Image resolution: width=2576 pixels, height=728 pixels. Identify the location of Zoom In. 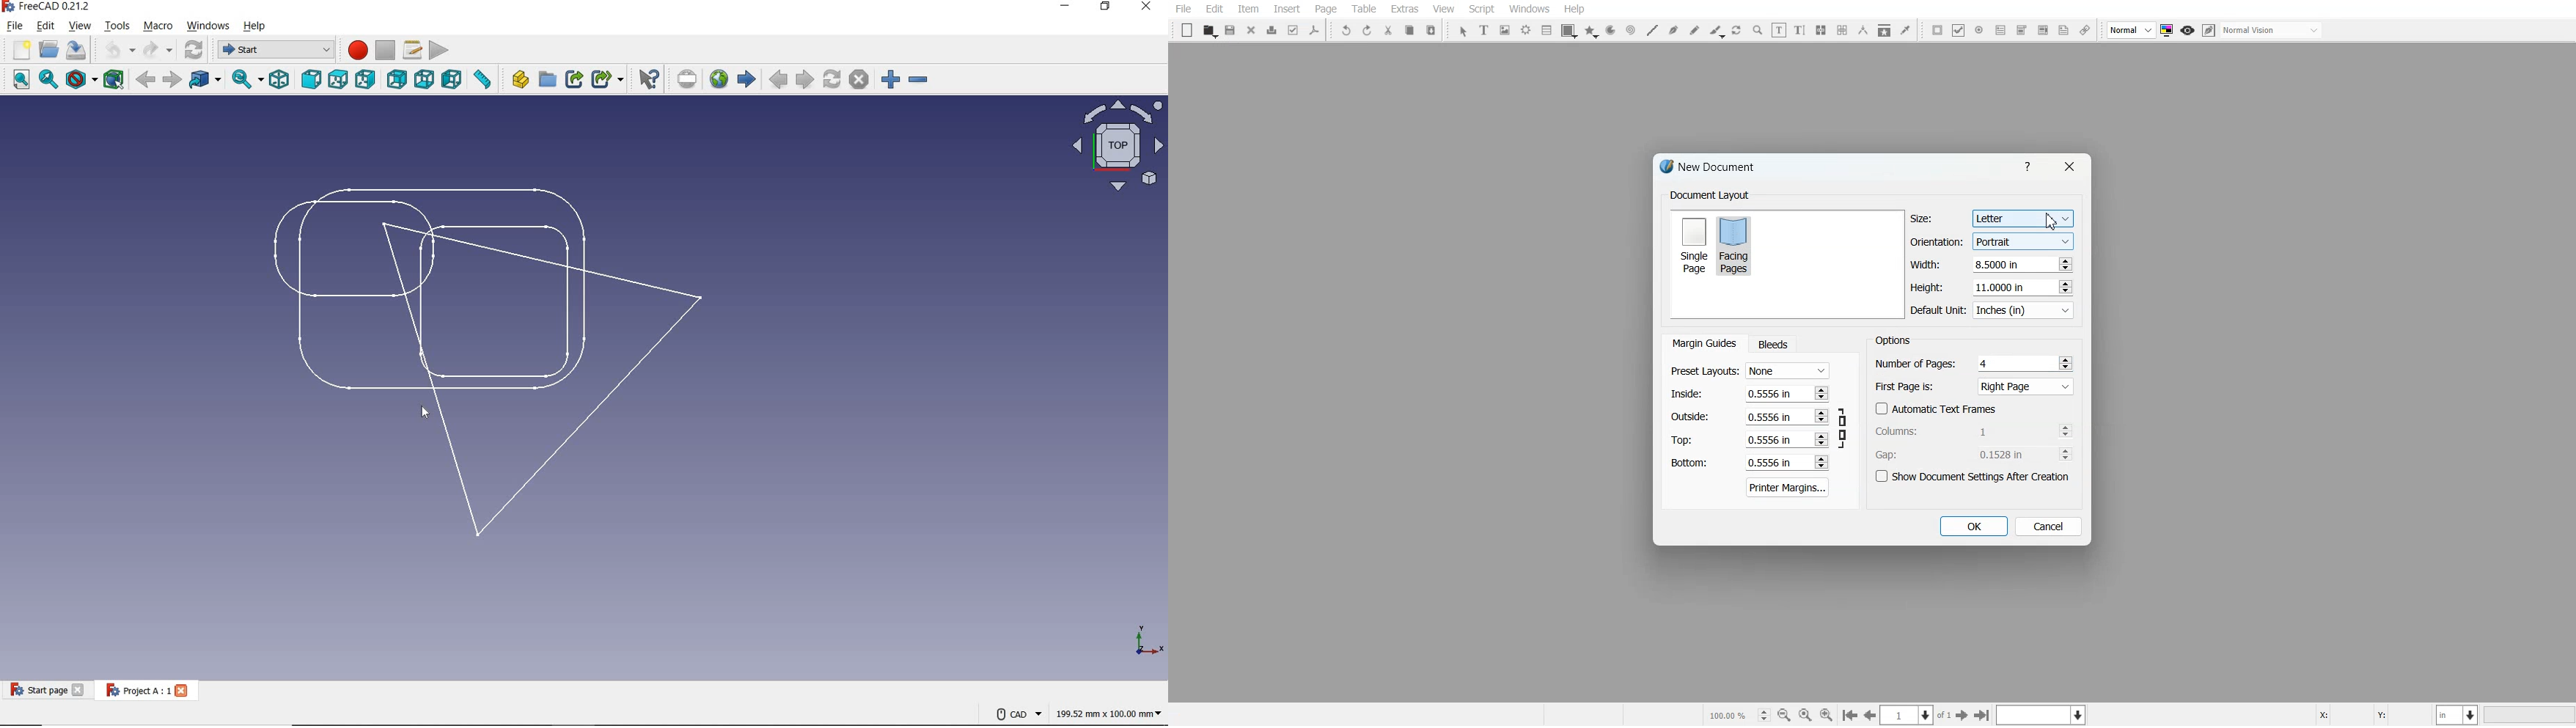
(1827, 714).